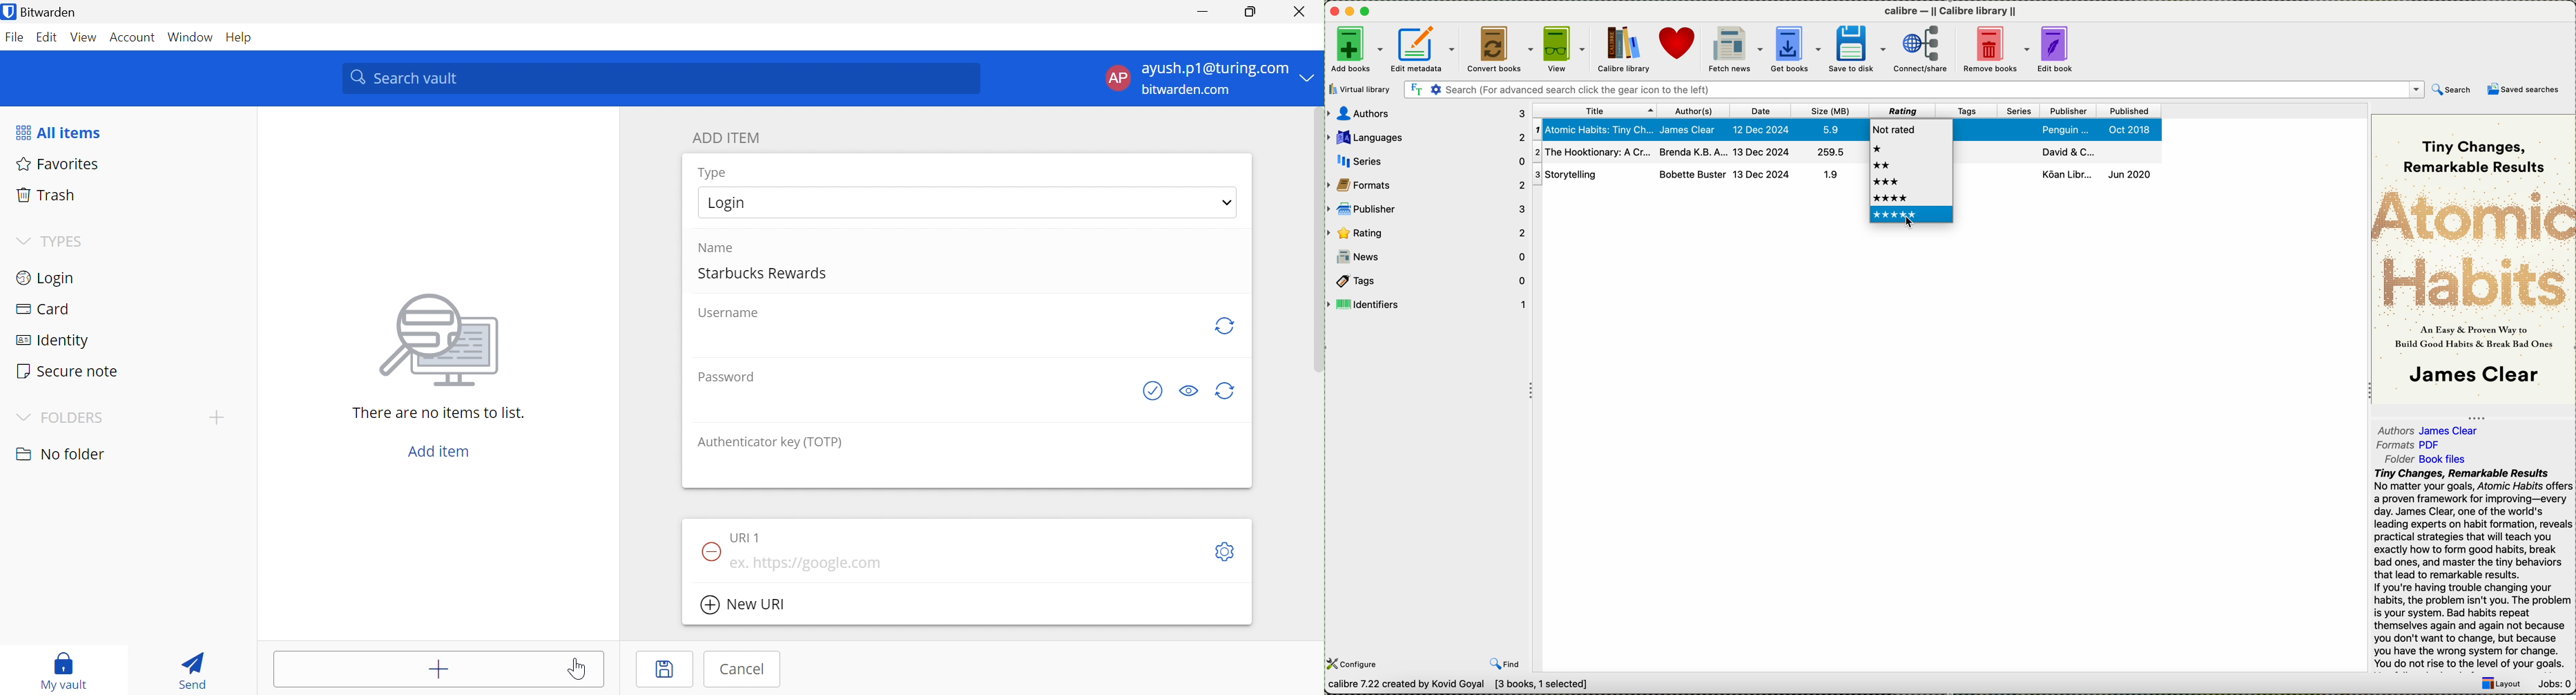 The height and width of the screenshot is (700, 2576). What do you see at coordinates (2472, 569) in the screenshot?
I see `Tiny Changes, Remarkable Results

No matter your goals, Atomic Habits offers
a proven framework for improving—every
day. James Clear, one of the world's
leading experts on habit formation, reveals
practical strategies that will teach you
exactly how to form good habits, break
bad ones, and master the tiny behaviors
that lead to remarkable results.

If you're having trouble changing your
habits, the problem isn't you. The problem
is your system. Bad habits repeat
themselves again and again not because
you don't want to change, but because
you have the wrong system for change.
You do not rise to the level of your goals.` at bounding box center [2472, 569].